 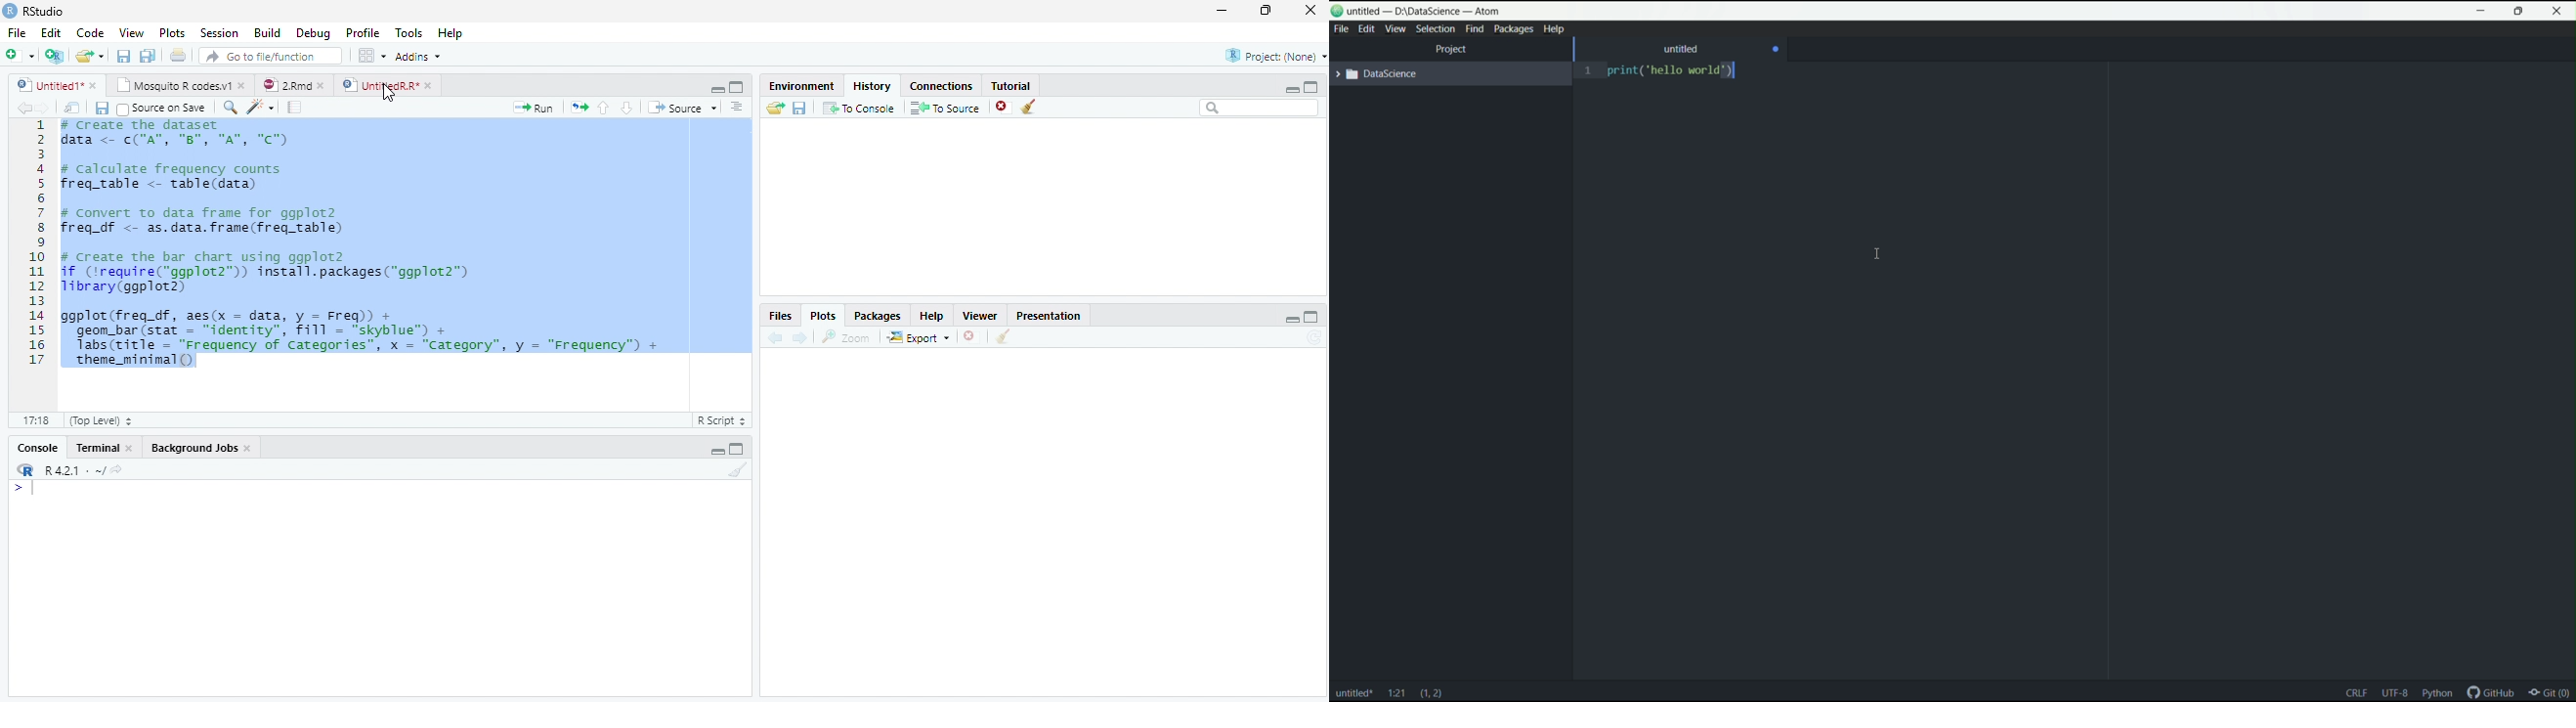 I want to click on Code , so click(x=263, y=108).